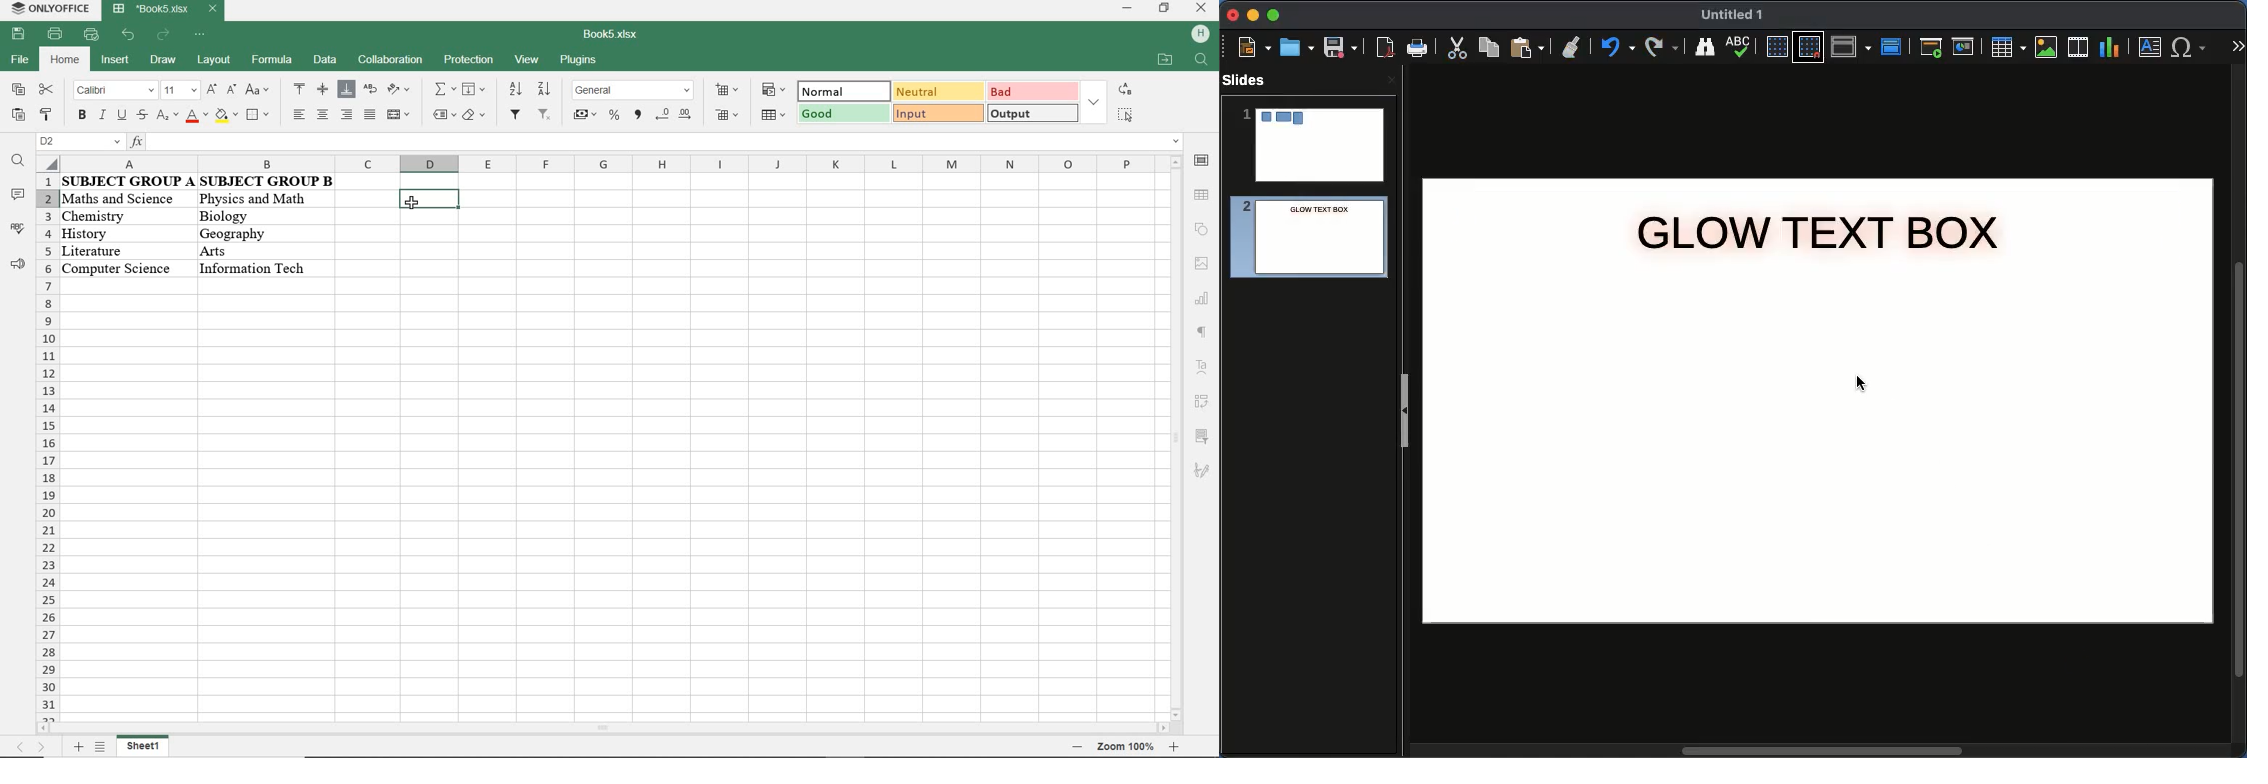 The image size is (2268, 784). What do you see at coordinates (17, 115) in the screenshot?
I see `paste` at bounding box center [17, 115].